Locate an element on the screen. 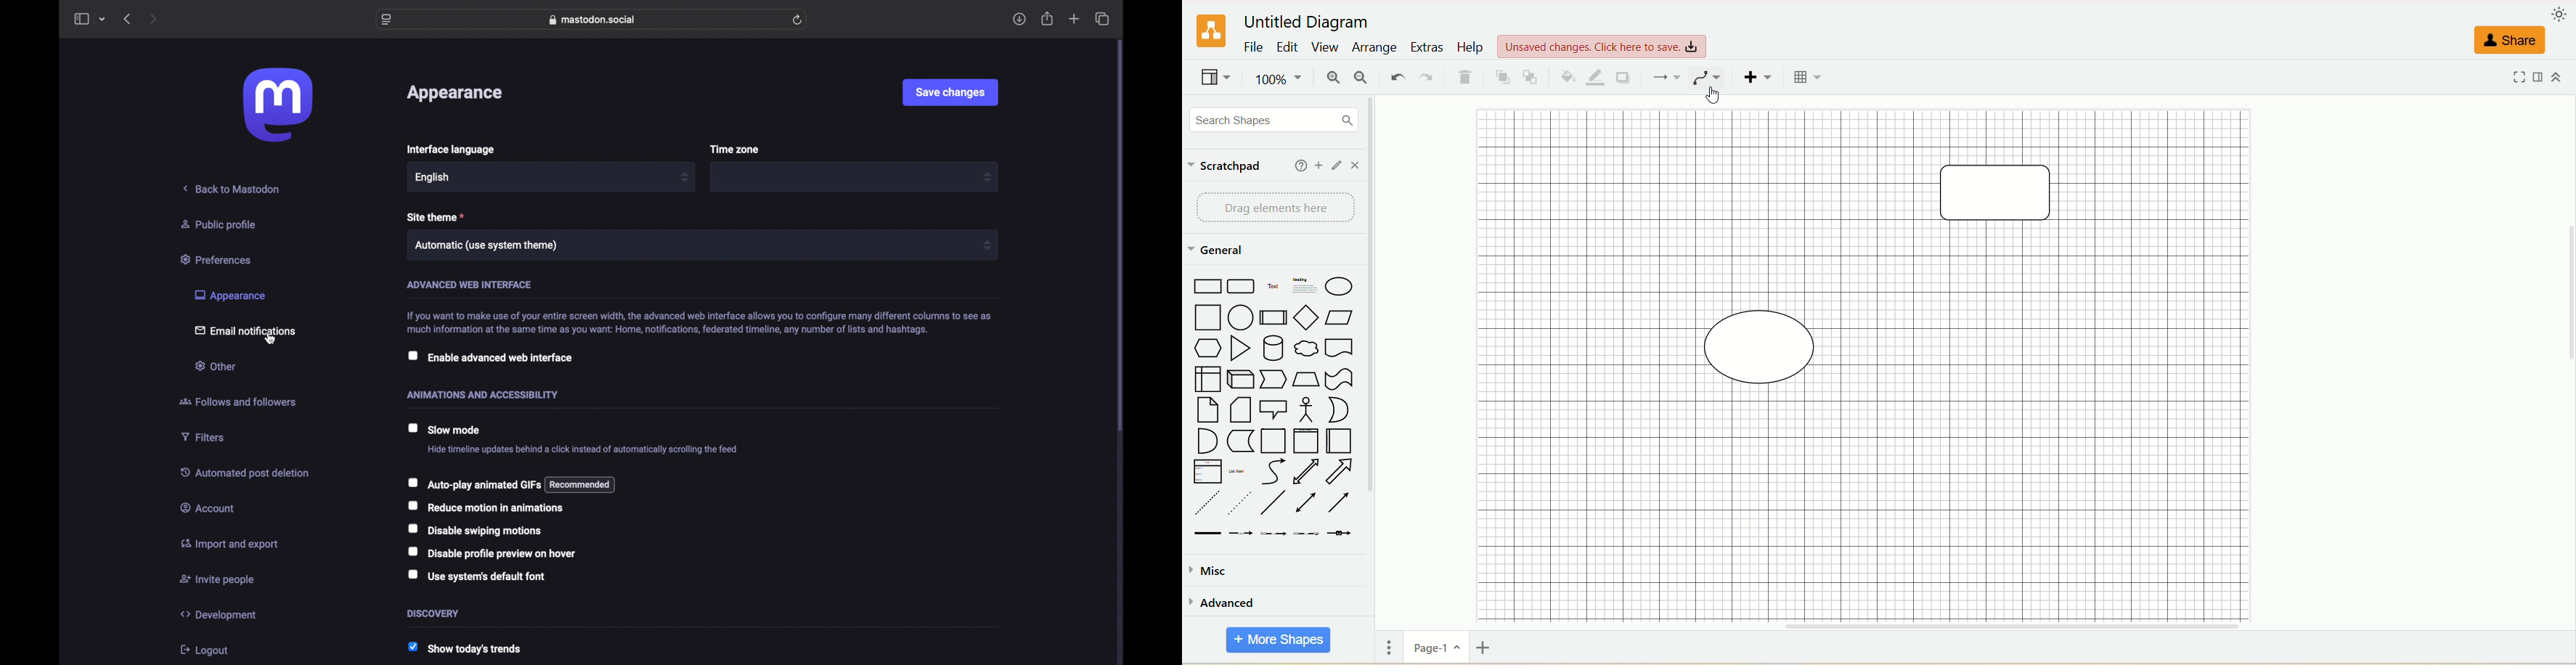  search dhapes is located at coordinates (1270, 121).